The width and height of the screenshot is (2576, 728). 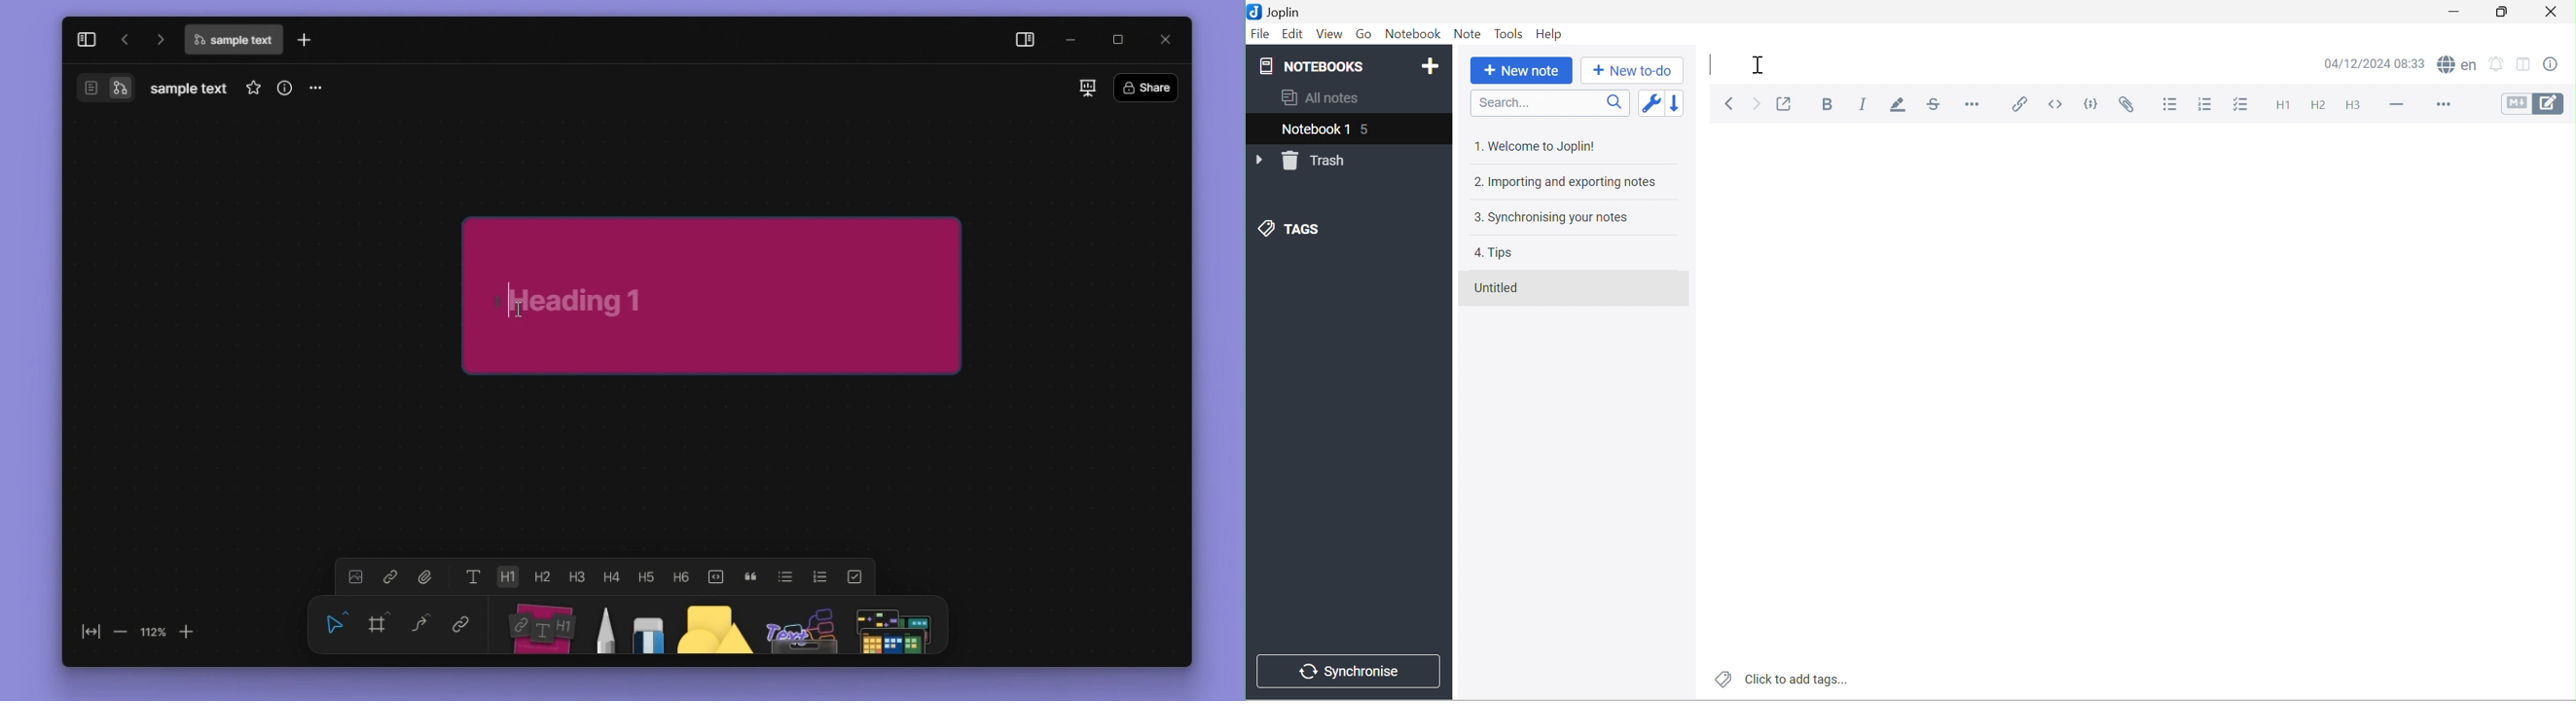 What do you see at coordinates (1973, 103) in the screenshot?
I see `Horizontal` at bounding box center [1973, 103].